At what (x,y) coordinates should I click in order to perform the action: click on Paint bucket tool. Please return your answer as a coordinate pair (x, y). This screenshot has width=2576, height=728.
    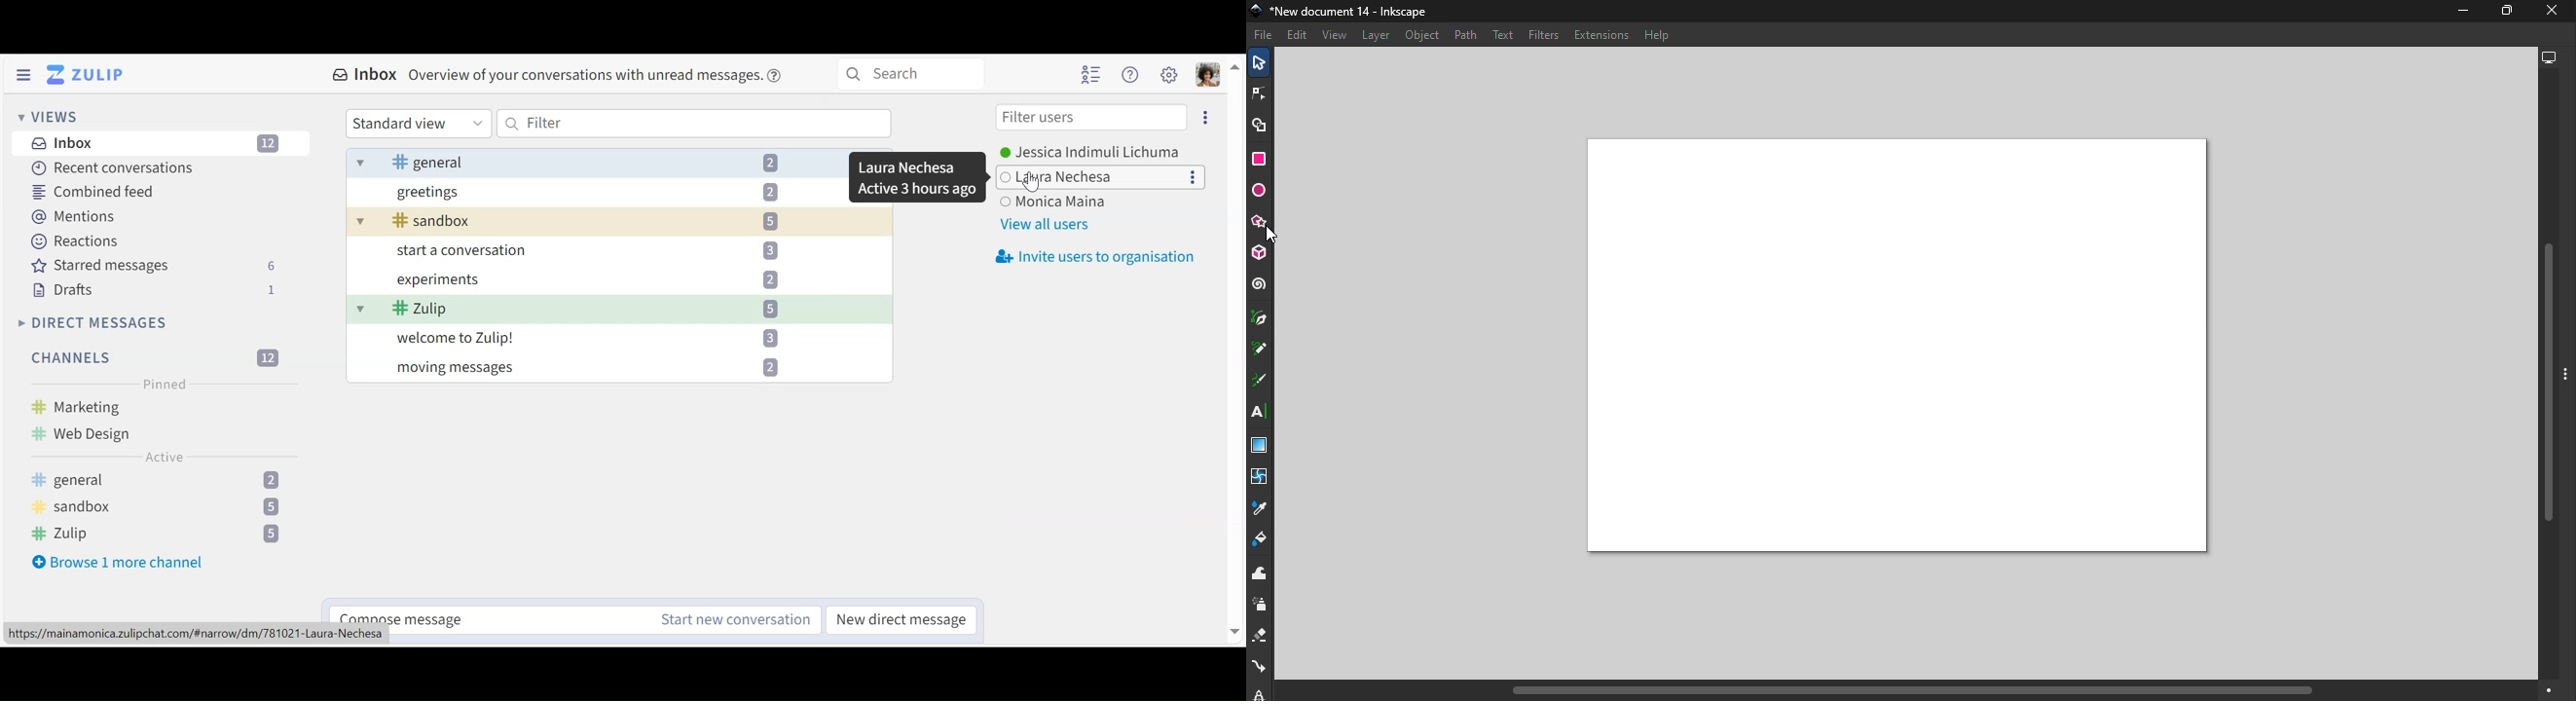
    Looking at the image, I should click on (1261, 542).